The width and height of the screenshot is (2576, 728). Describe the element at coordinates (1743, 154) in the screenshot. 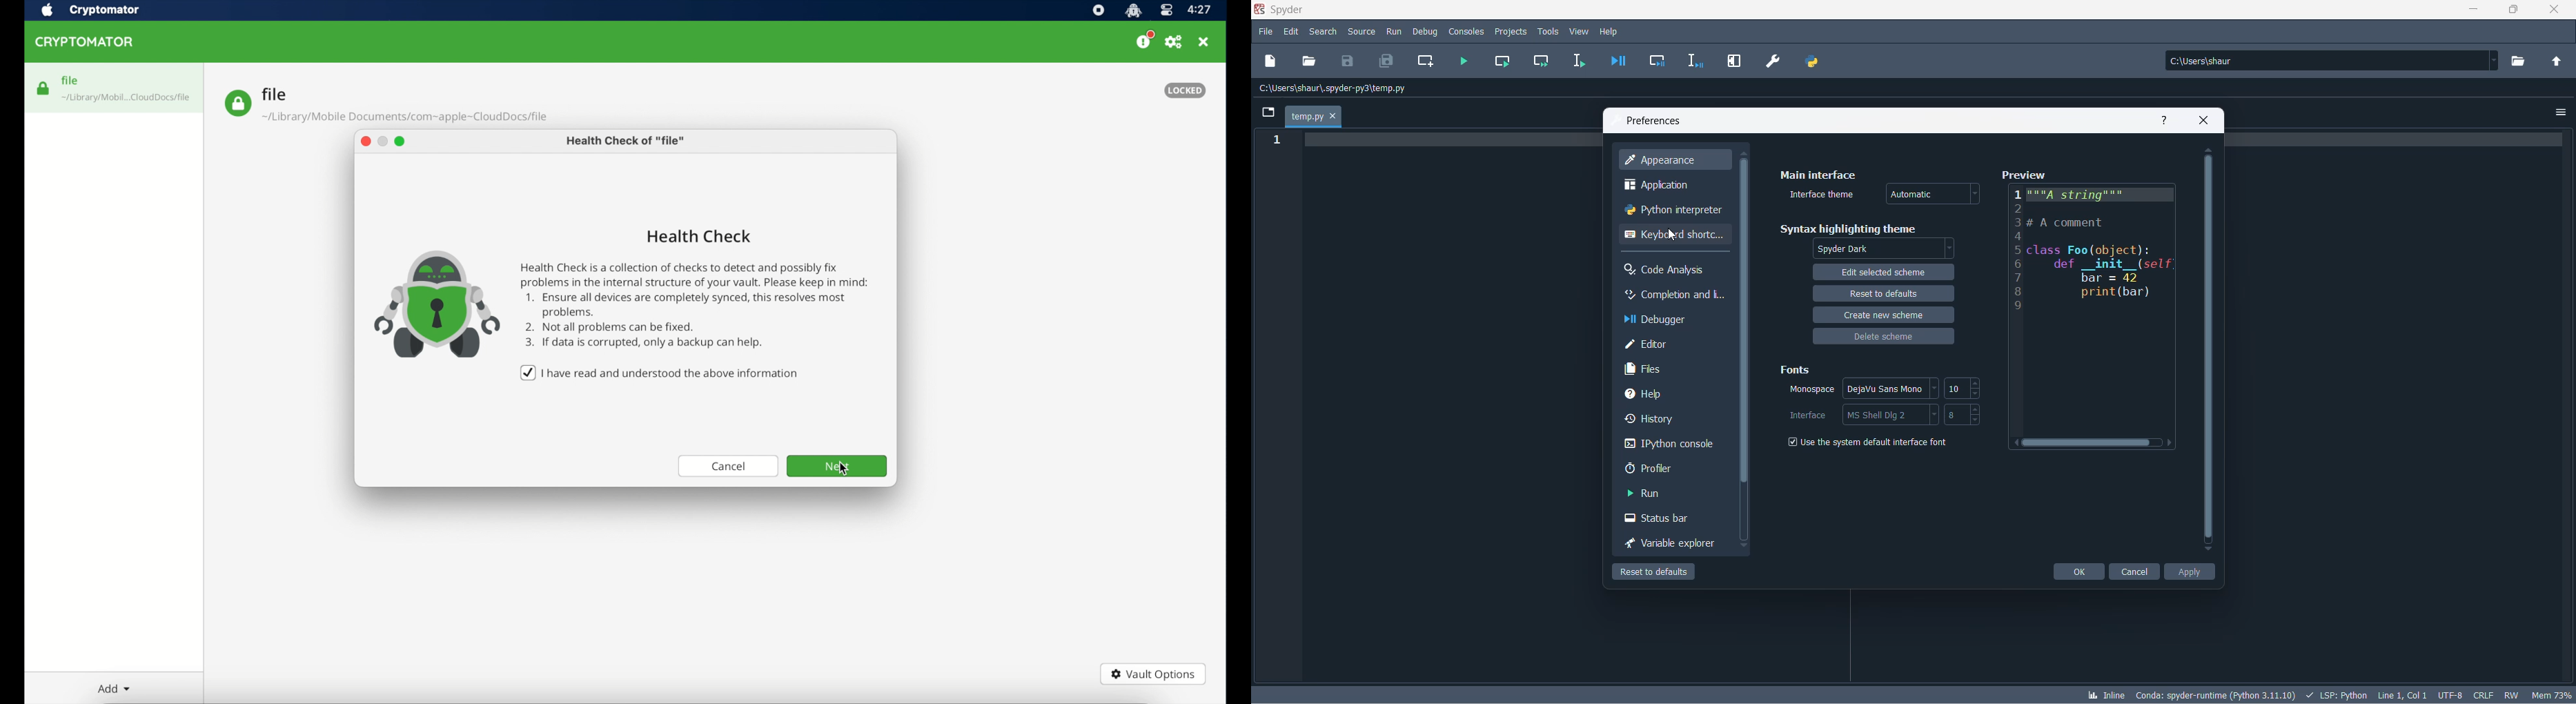

I see `move up` at that location.